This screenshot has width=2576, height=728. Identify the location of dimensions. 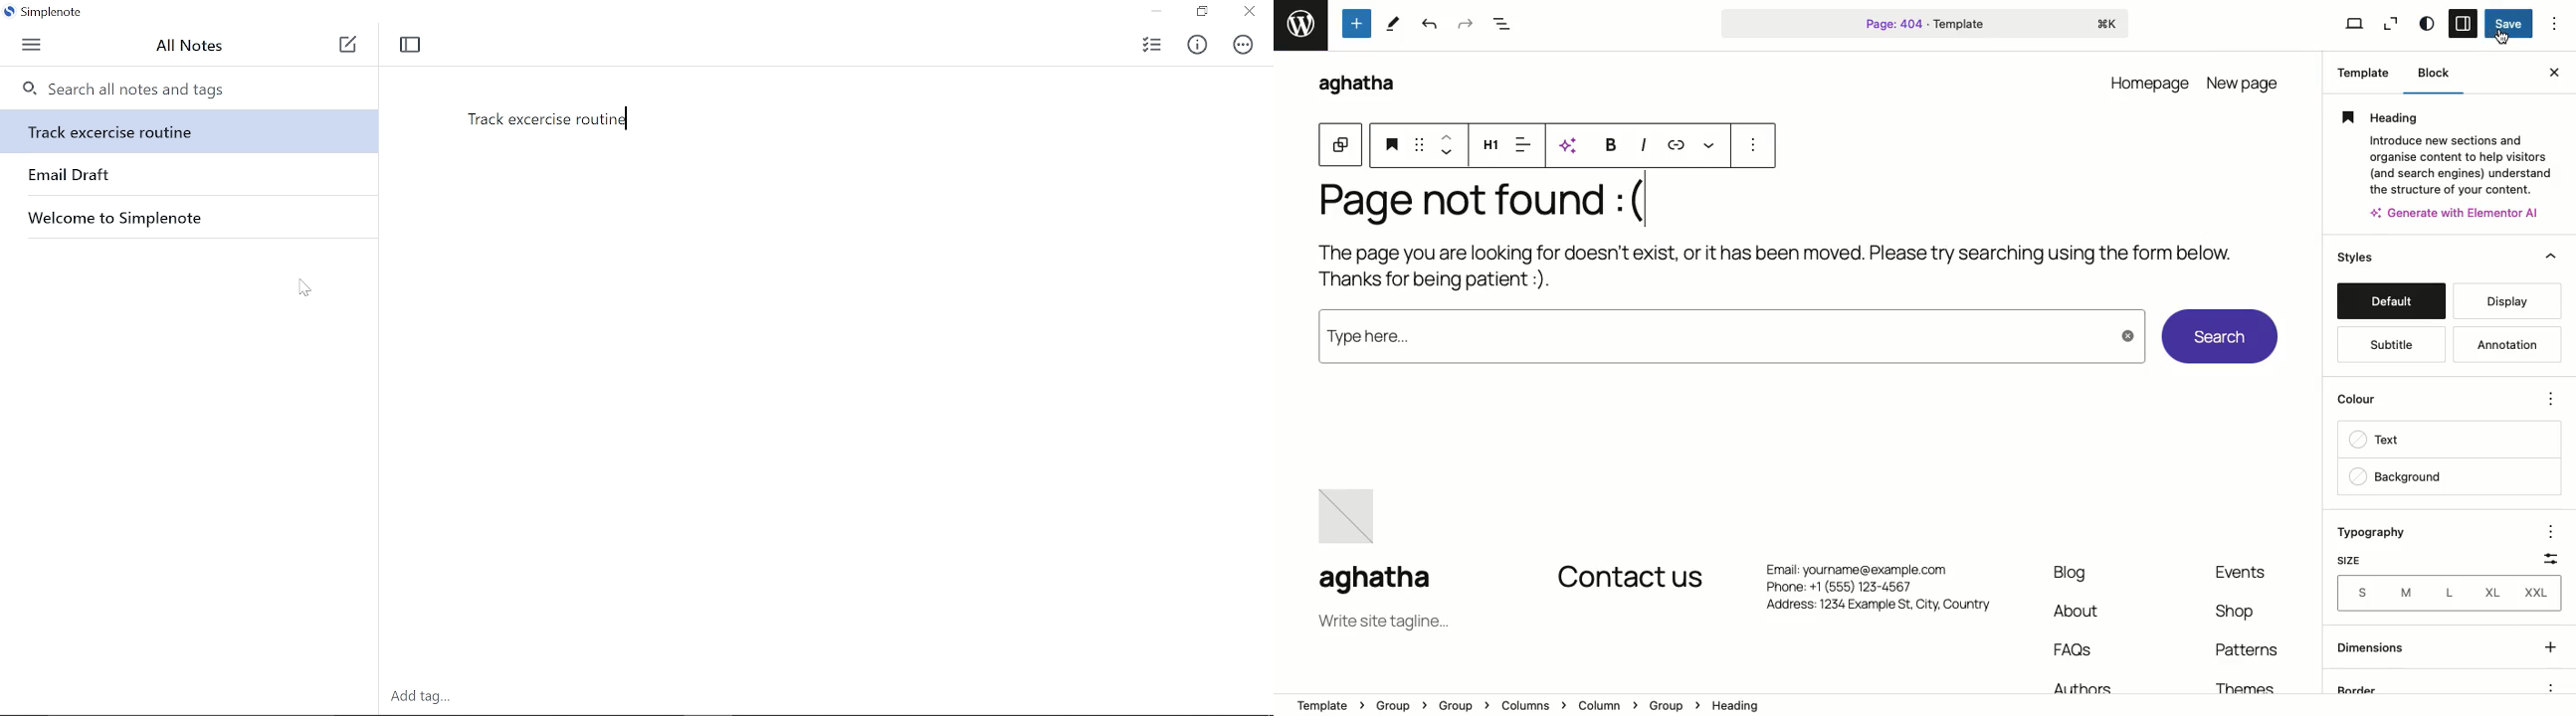
(2447, 646).